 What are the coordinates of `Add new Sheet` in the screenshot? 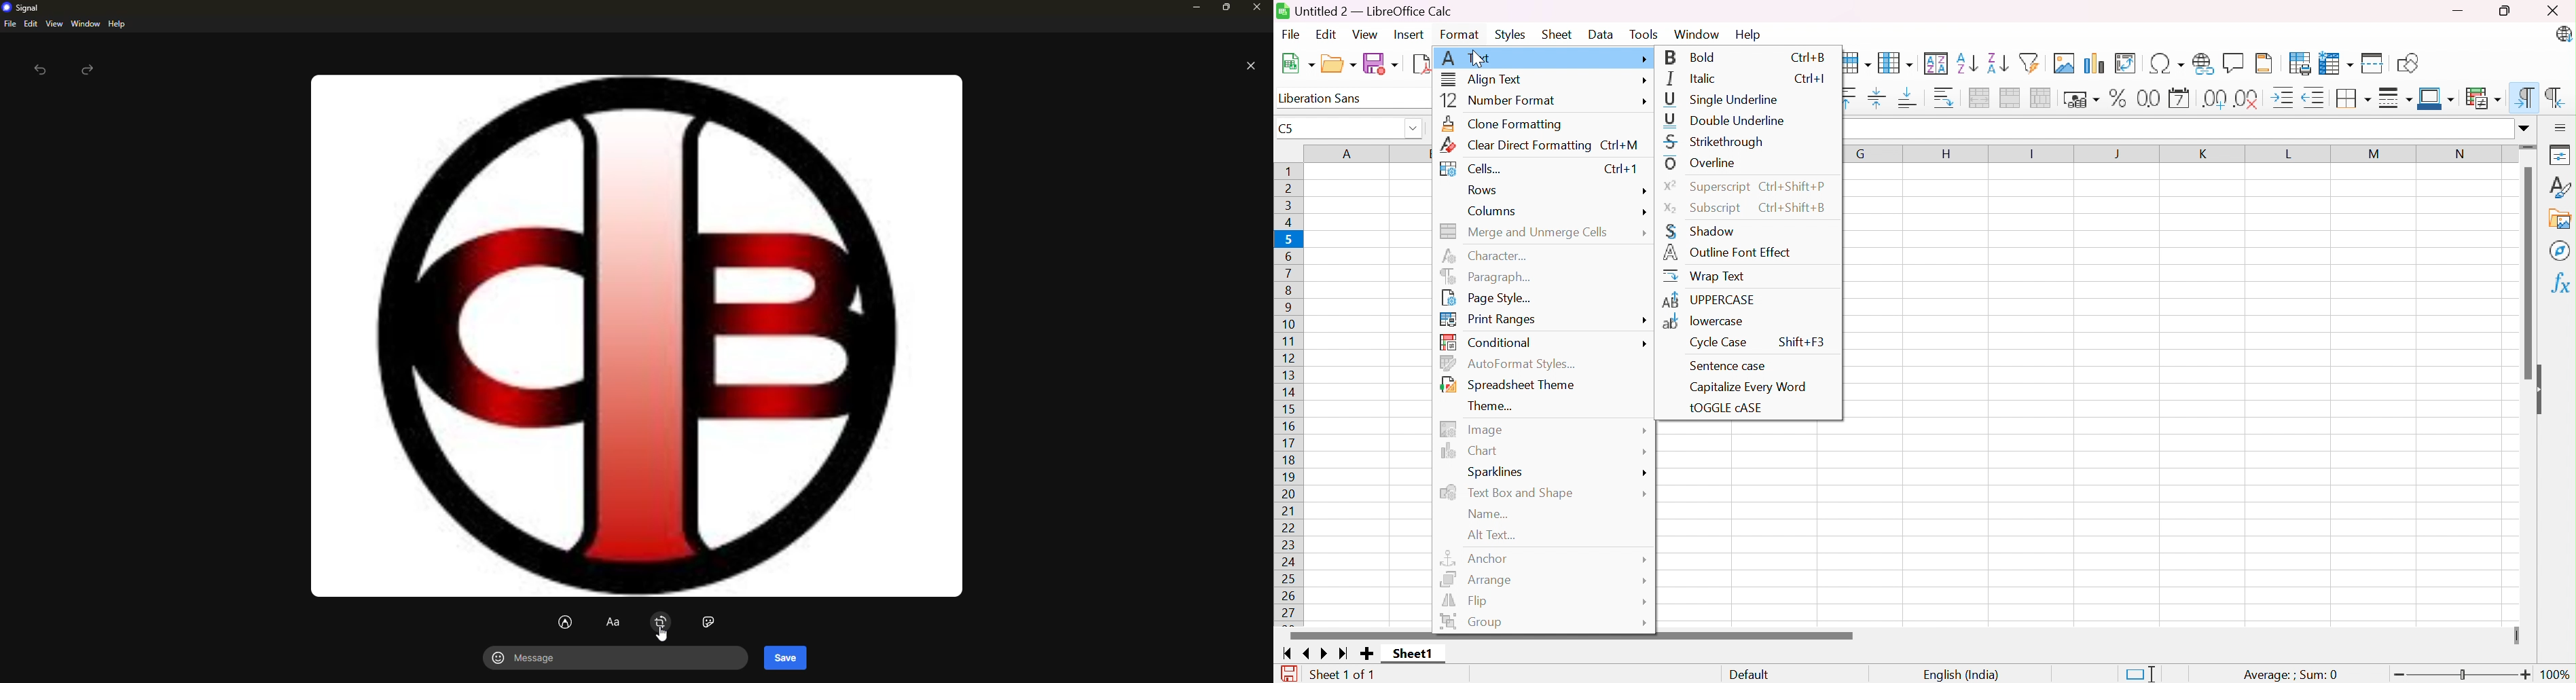 It's located at (1366, 654).